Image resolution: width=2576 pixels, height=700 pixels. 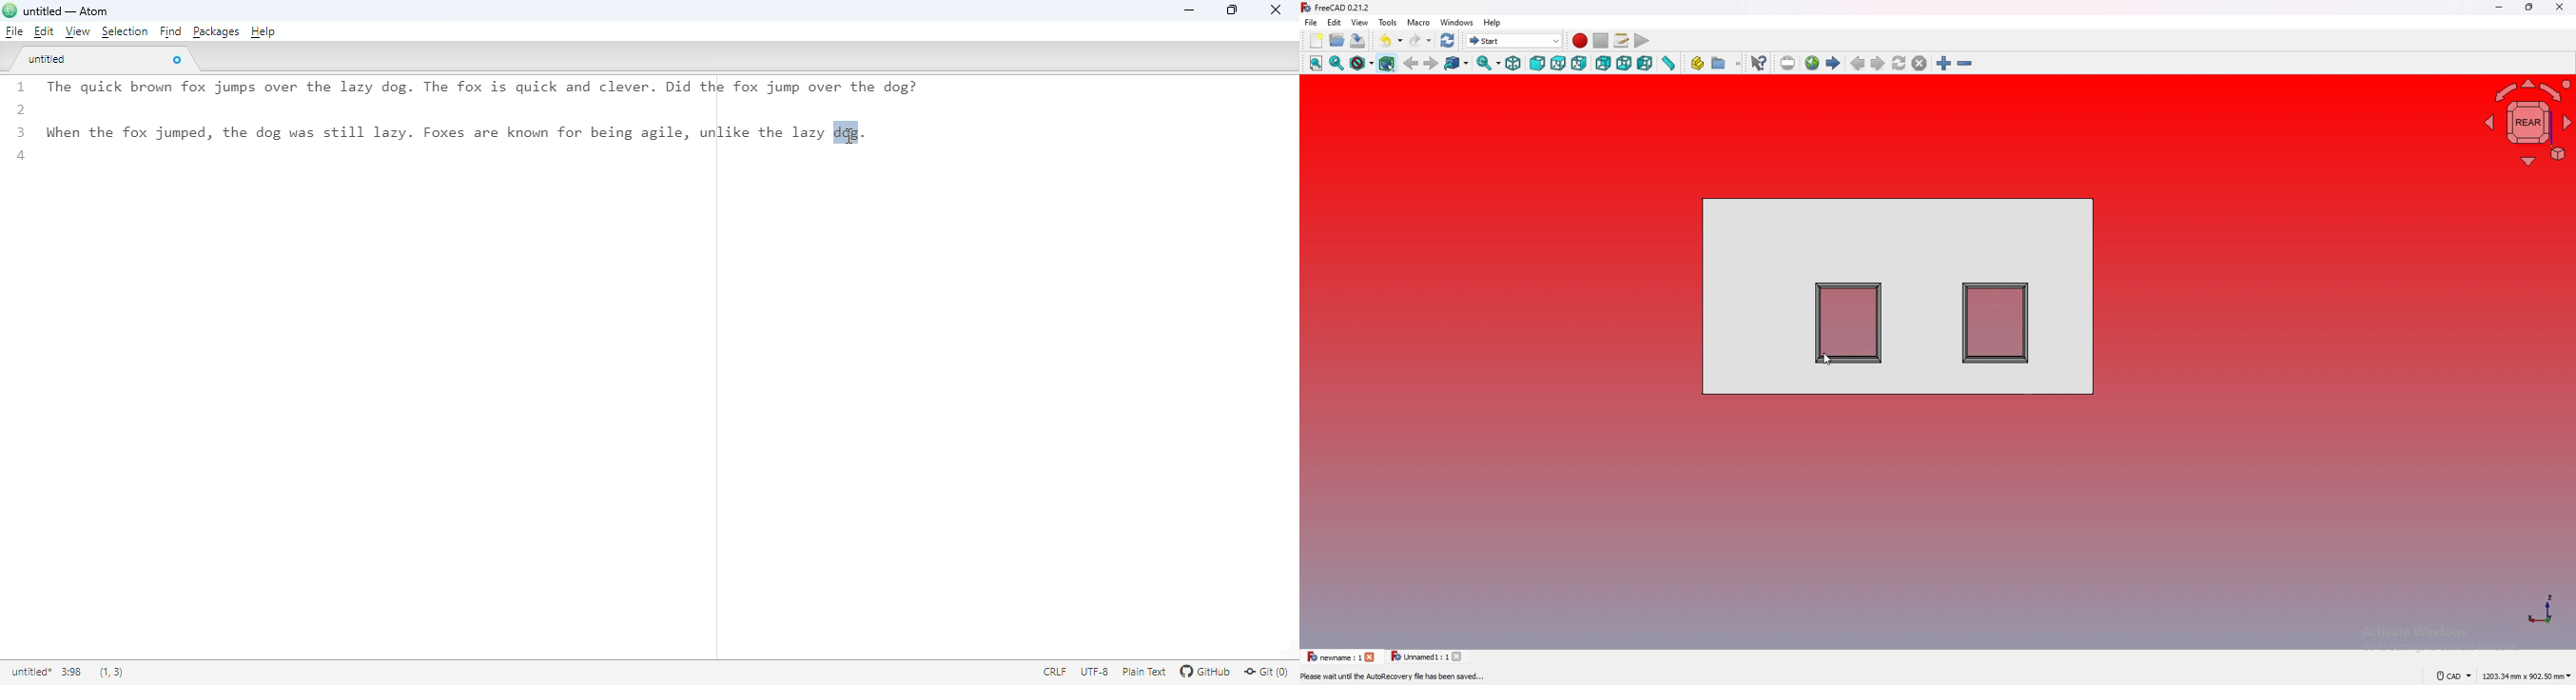 I want to click on top, so click(x=1559, y=64).